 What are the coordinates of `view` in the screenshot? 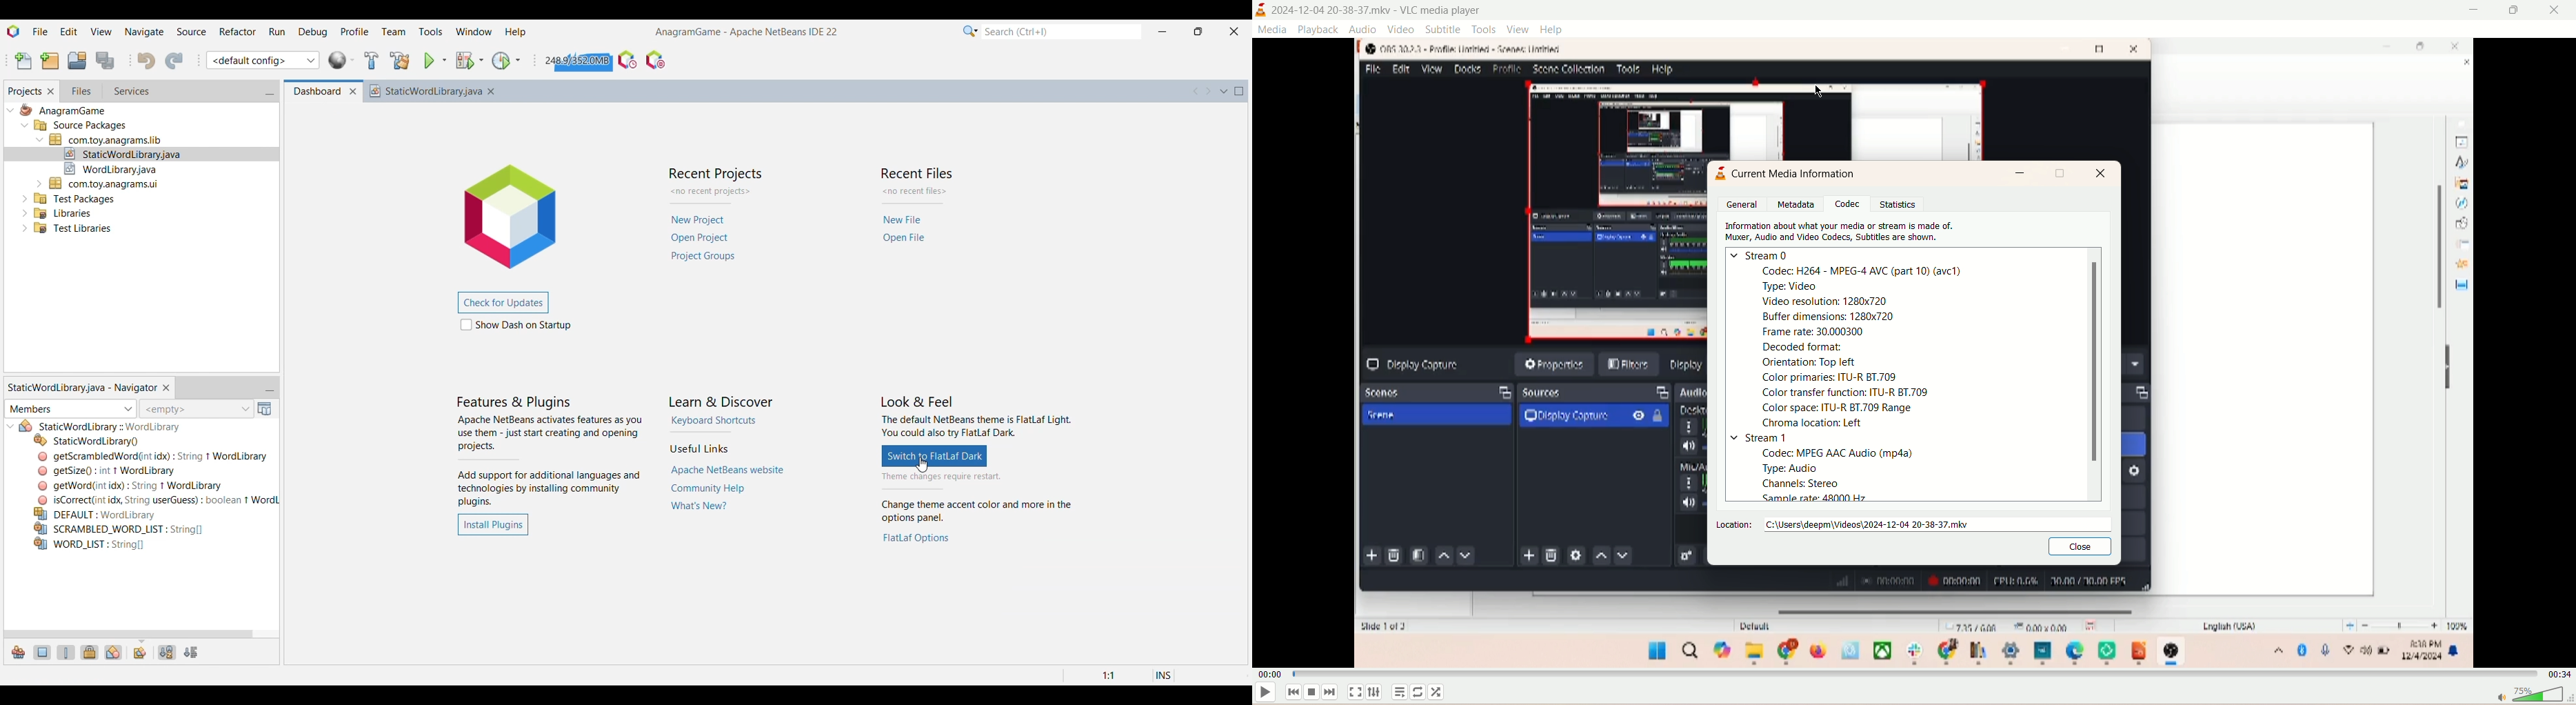 It's located at (1518, 30).